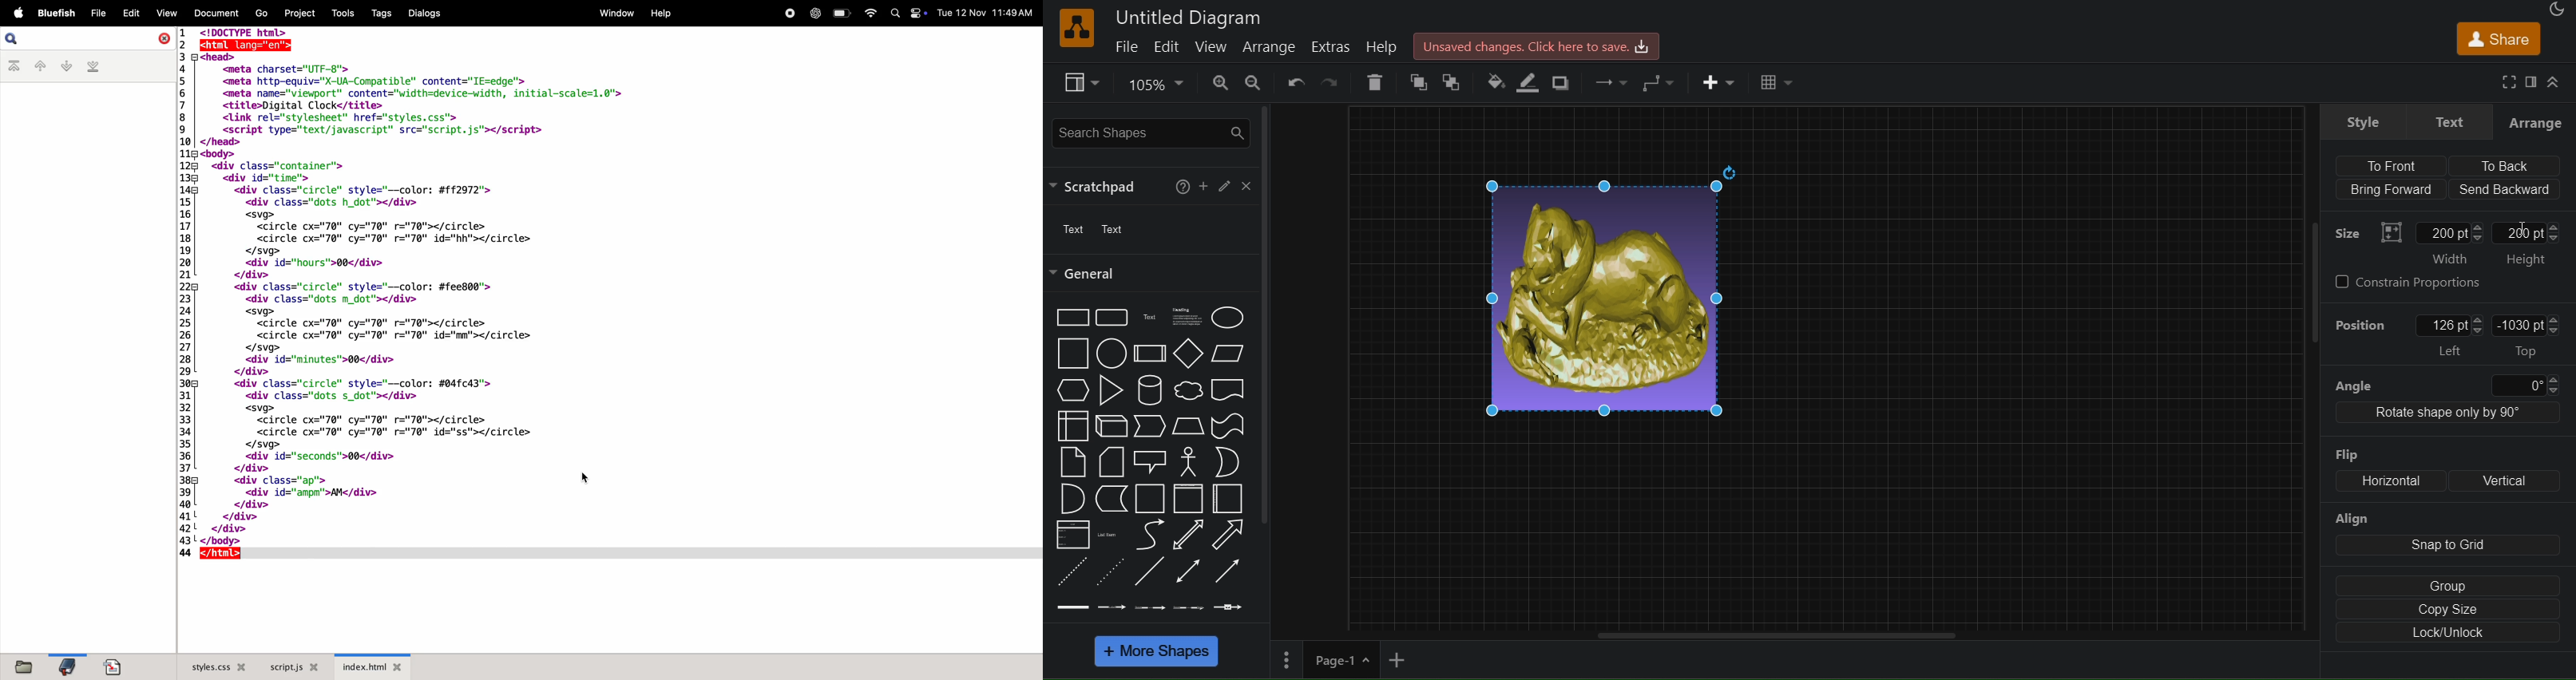 Image resolution: width=2576 pixels, height=700 pixels. What do you see at coordinates (22, 666) in the screenshot?
I see `files` at bounding box center [22, 666].